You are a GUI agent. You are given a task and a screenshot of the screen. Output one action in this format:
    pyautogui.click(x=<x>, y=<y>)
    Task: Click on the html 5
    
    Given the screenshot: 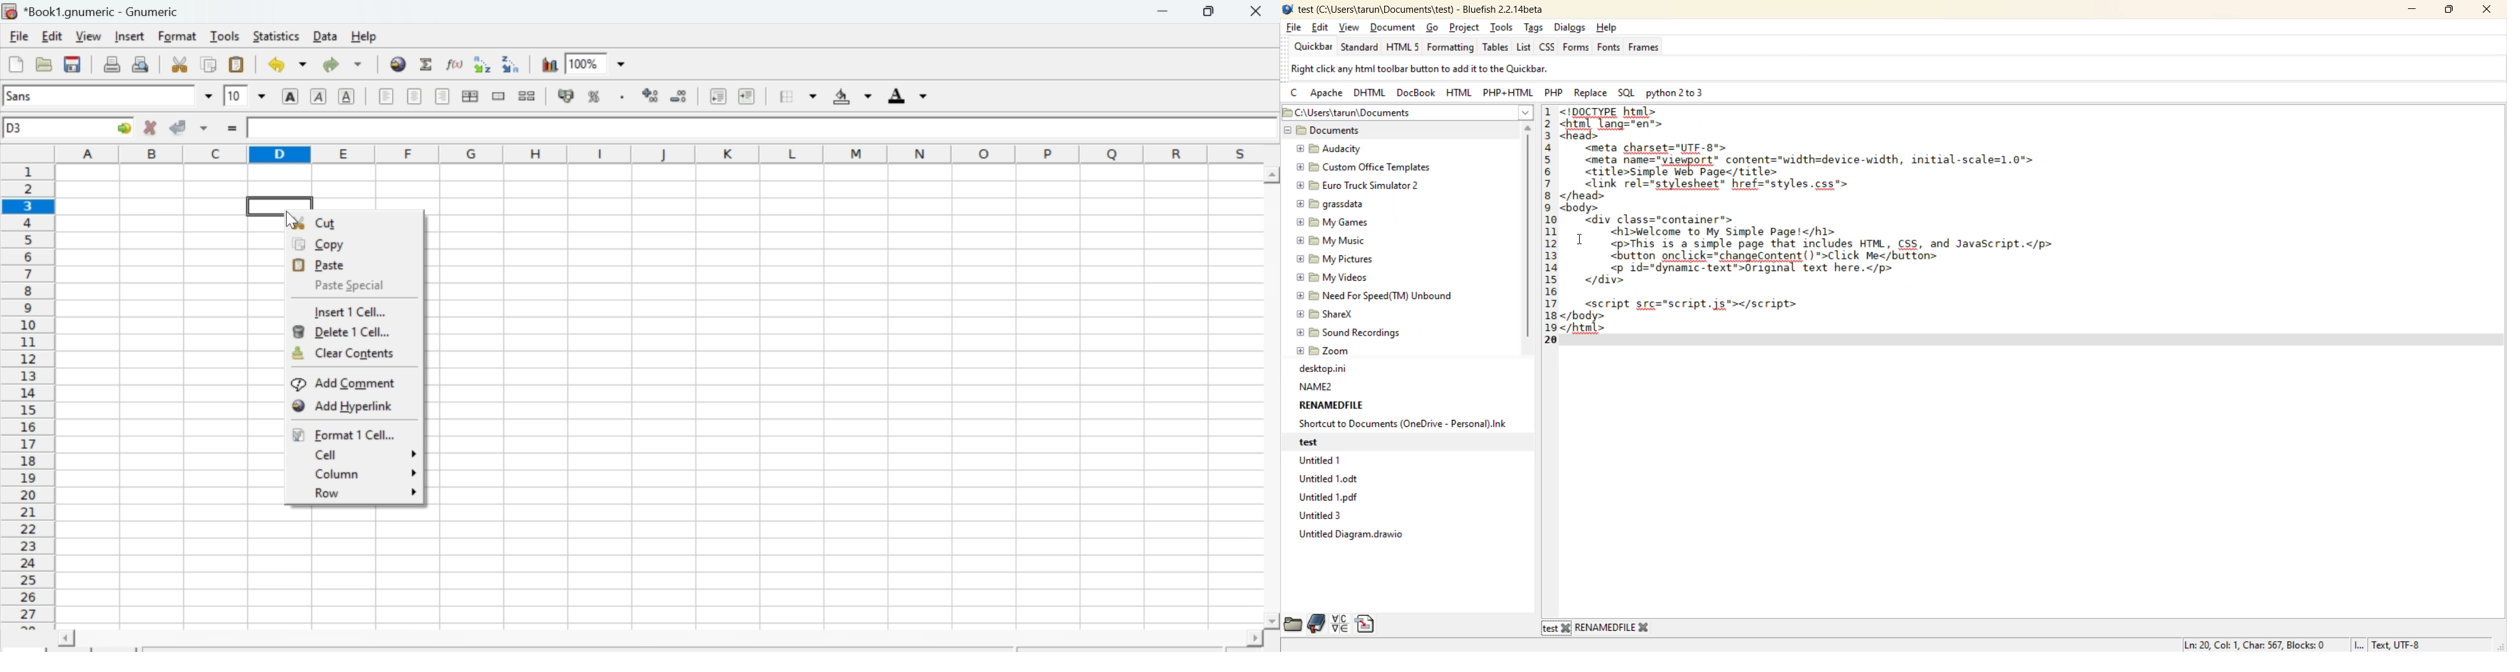 What is the action you would take?
    pyautogui.click(x=1405, y=47)
    